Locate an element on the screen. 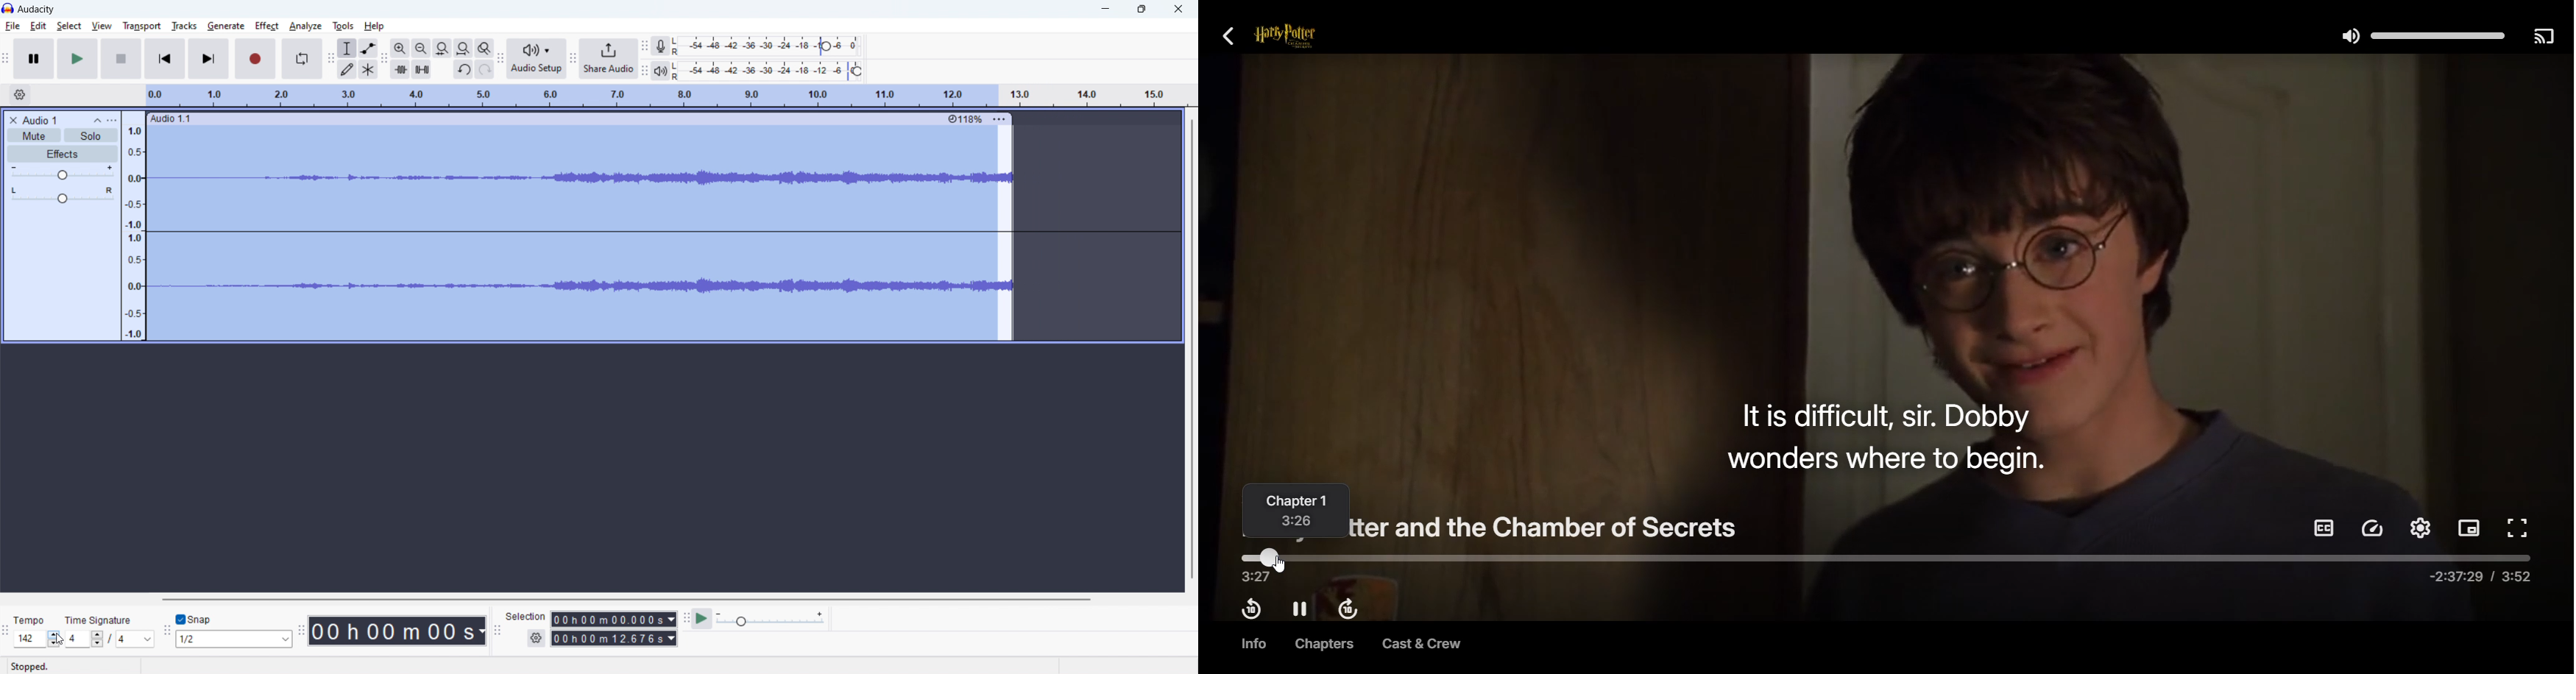 This screenshot has height=700, width=2576. Straight wave is located at coordinates (663, 228).